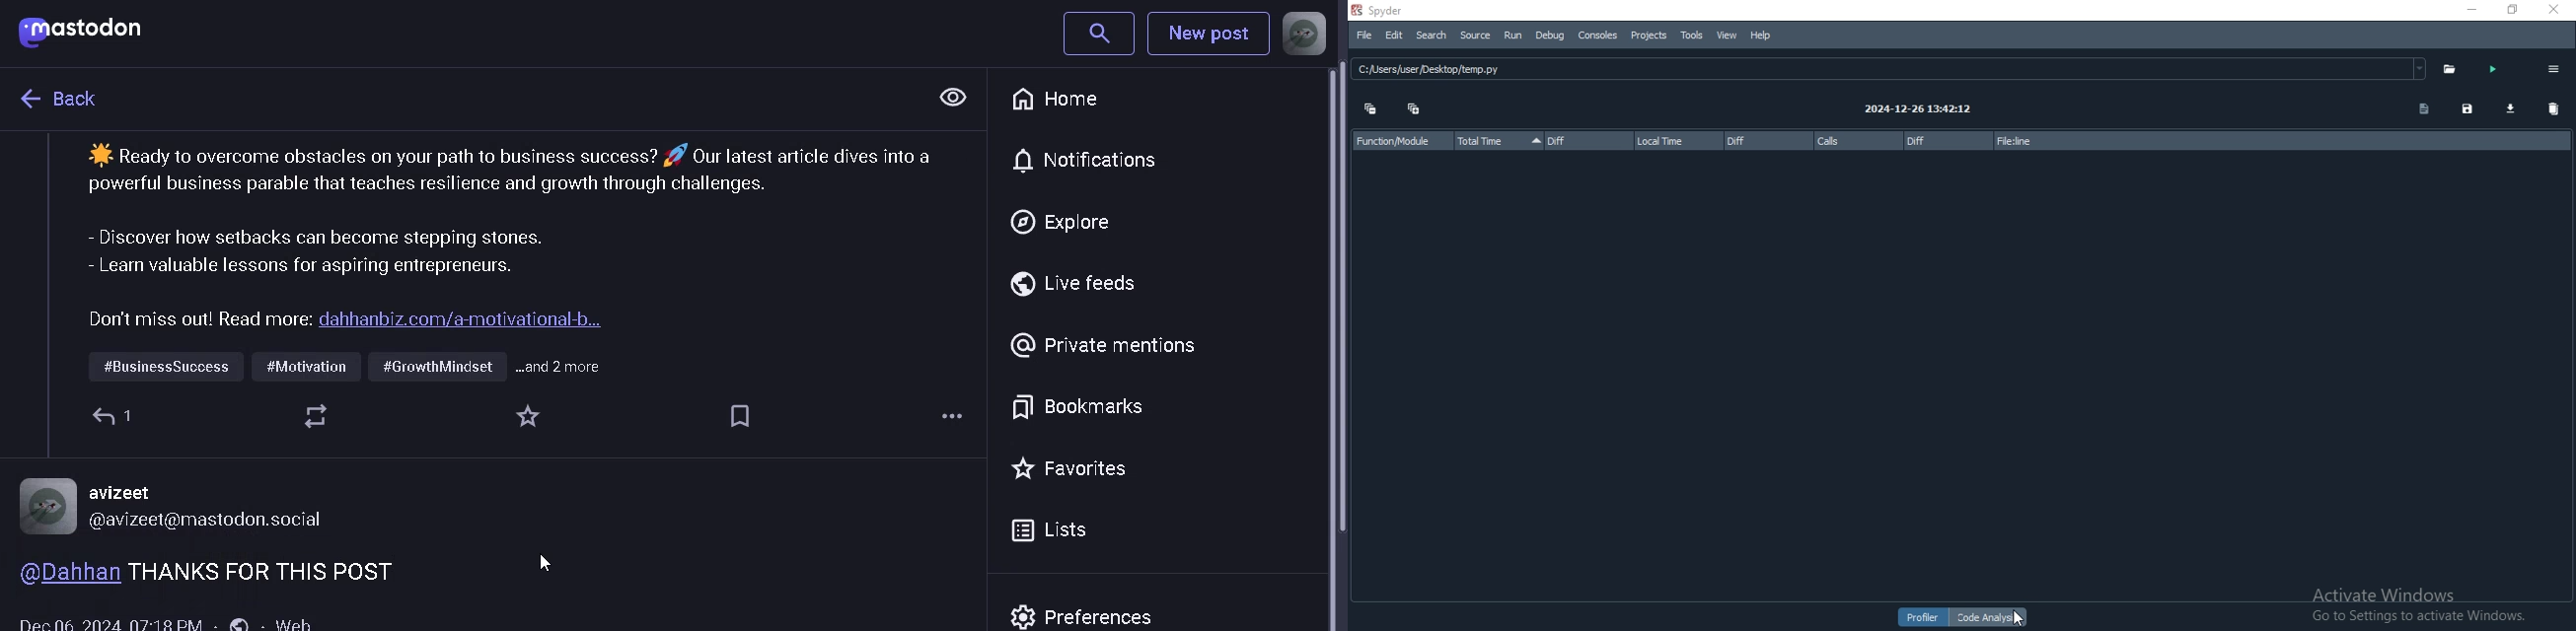  I want to click on Consoles, so click(1598, 38).